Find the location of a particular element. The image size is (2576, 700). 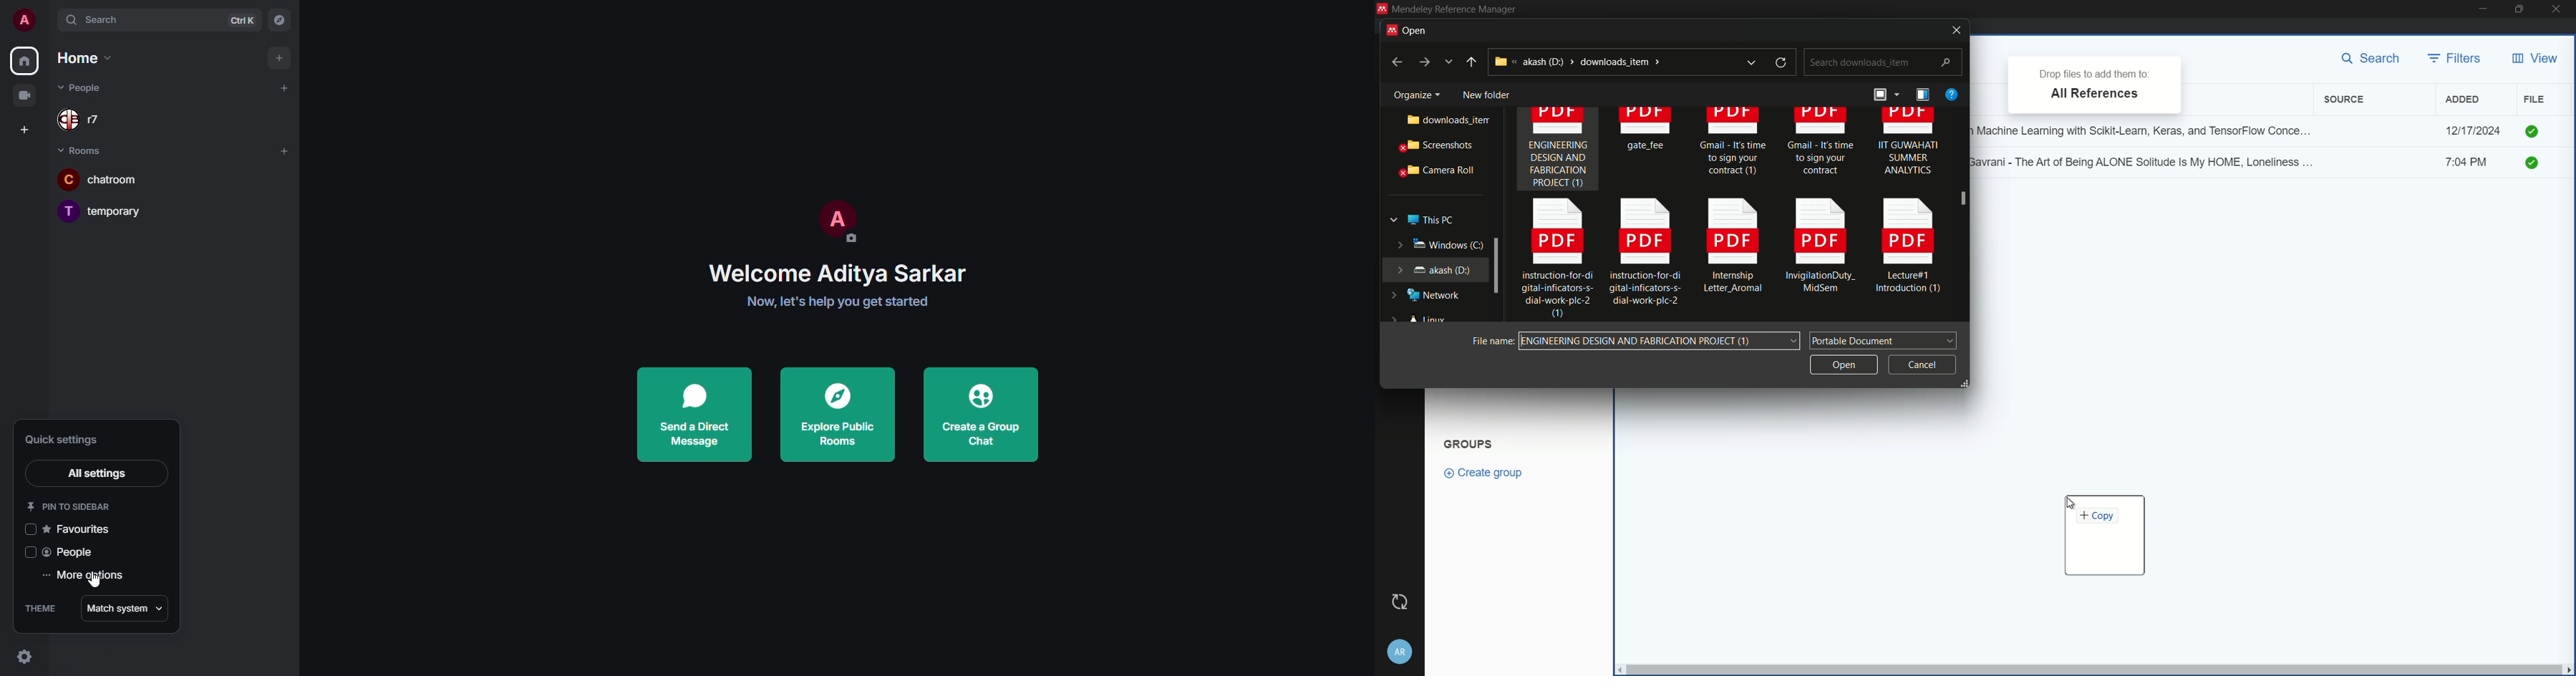

create group is located at coordinates (1490, 472).